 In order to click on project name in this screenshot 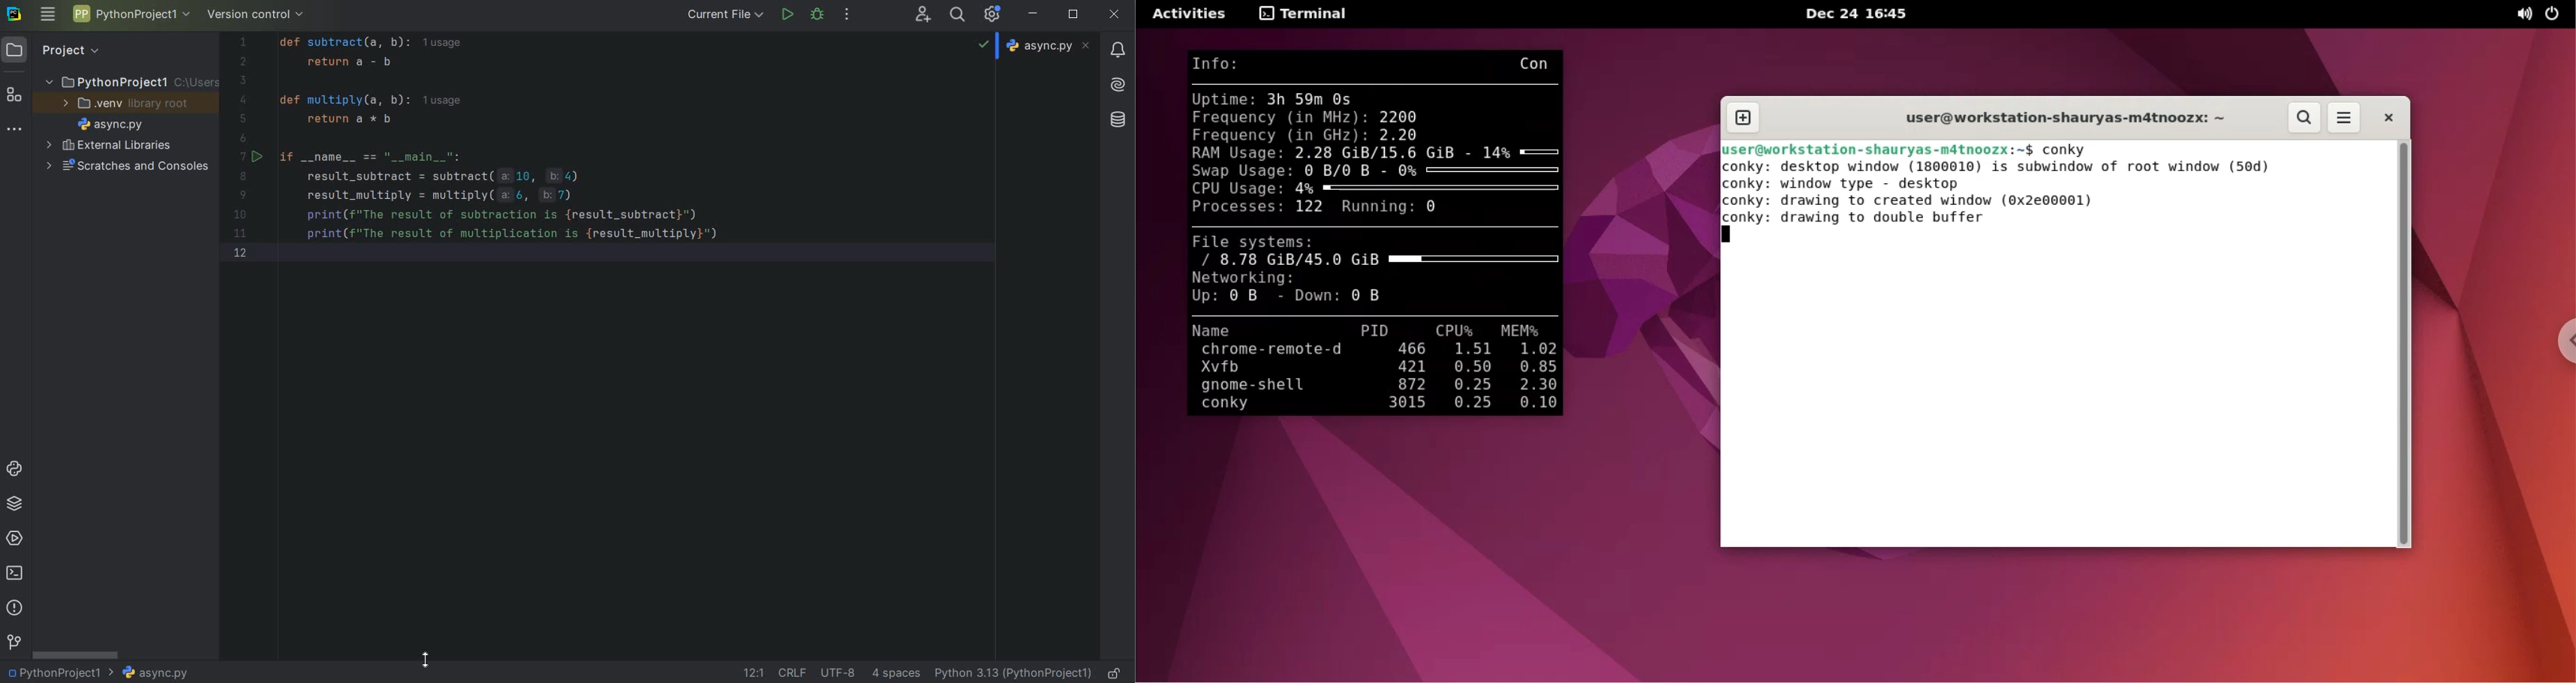, I will do `click(130, 13)`.